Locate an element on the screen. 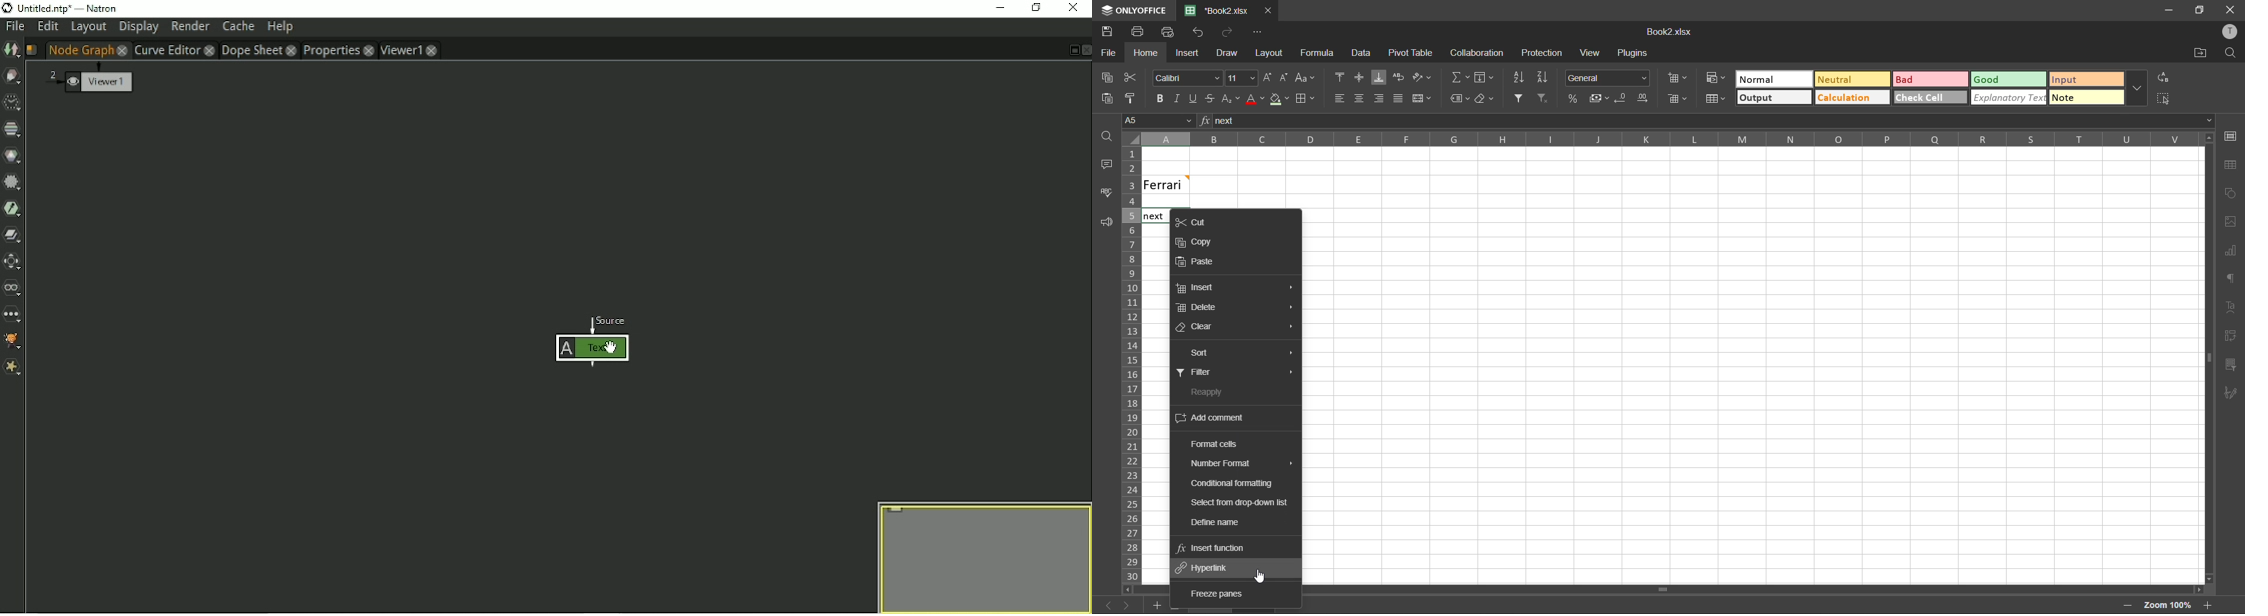  open location is located at coordinates (2202, 53).